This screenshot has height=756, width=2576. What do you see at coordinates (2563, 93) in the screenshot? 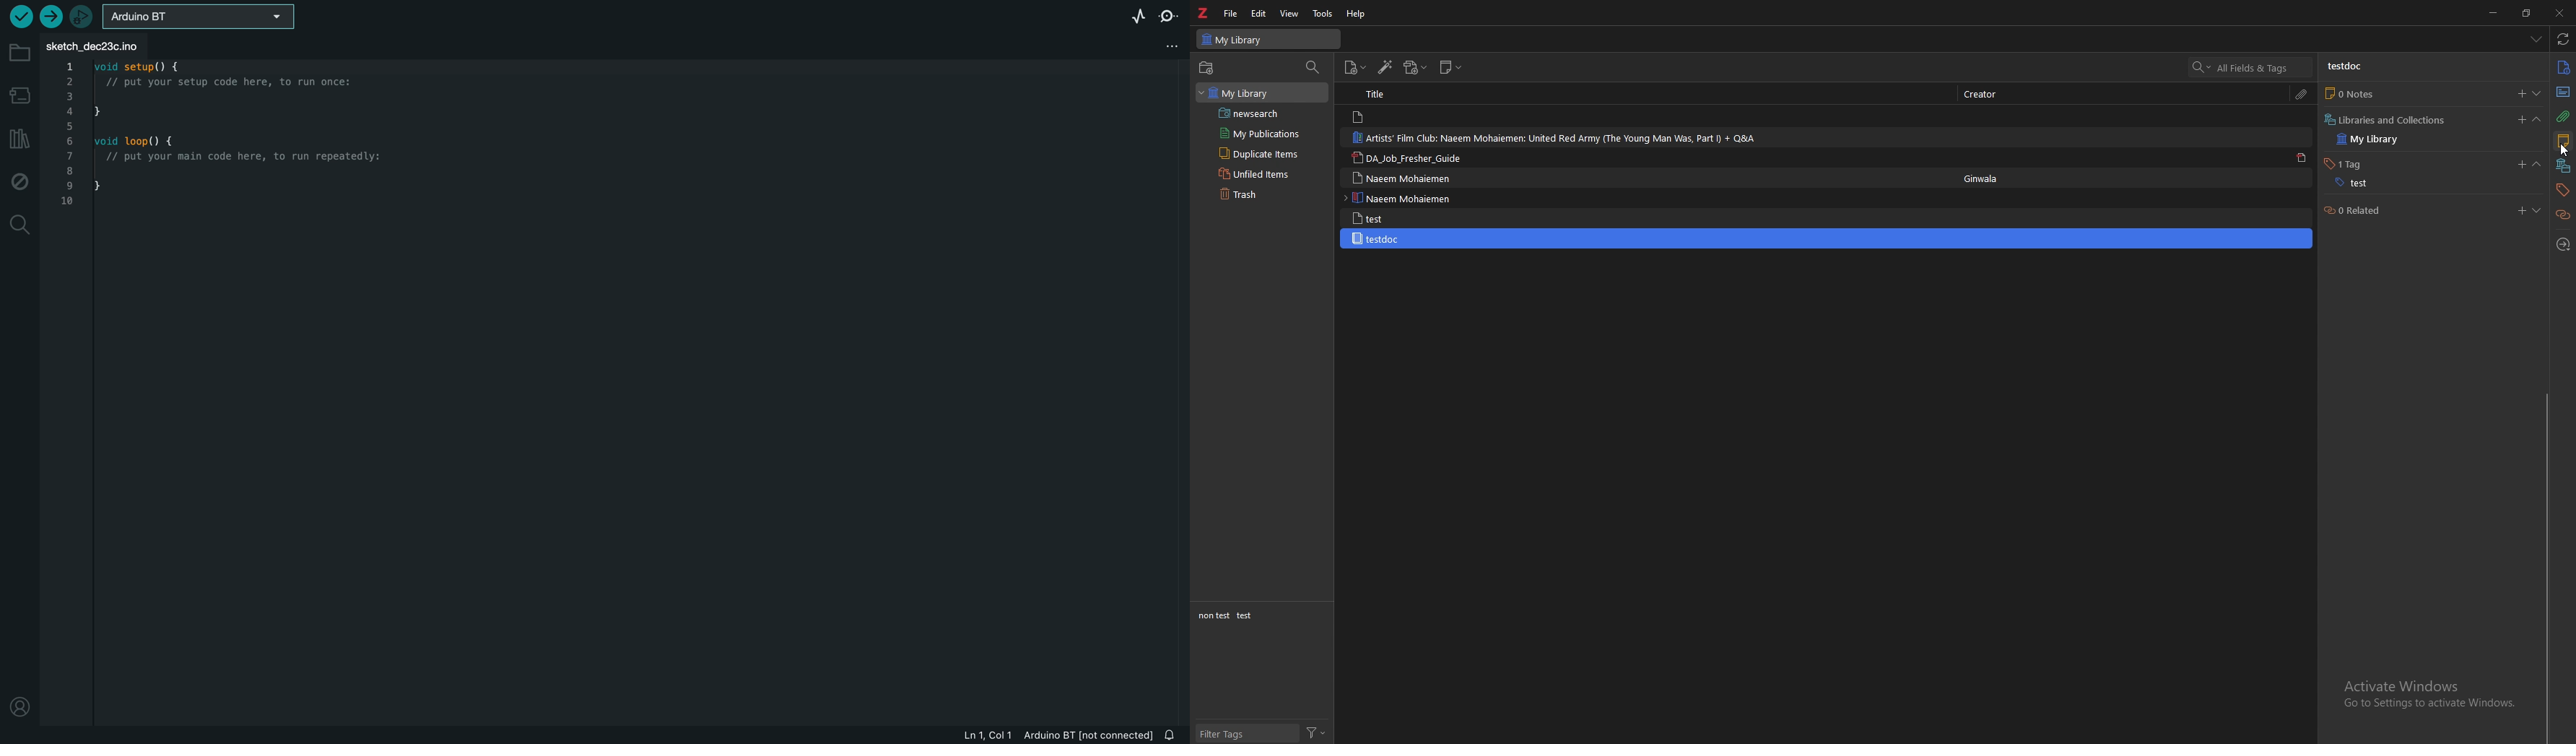
I see `abstract` at bounding box center [2563, 93].